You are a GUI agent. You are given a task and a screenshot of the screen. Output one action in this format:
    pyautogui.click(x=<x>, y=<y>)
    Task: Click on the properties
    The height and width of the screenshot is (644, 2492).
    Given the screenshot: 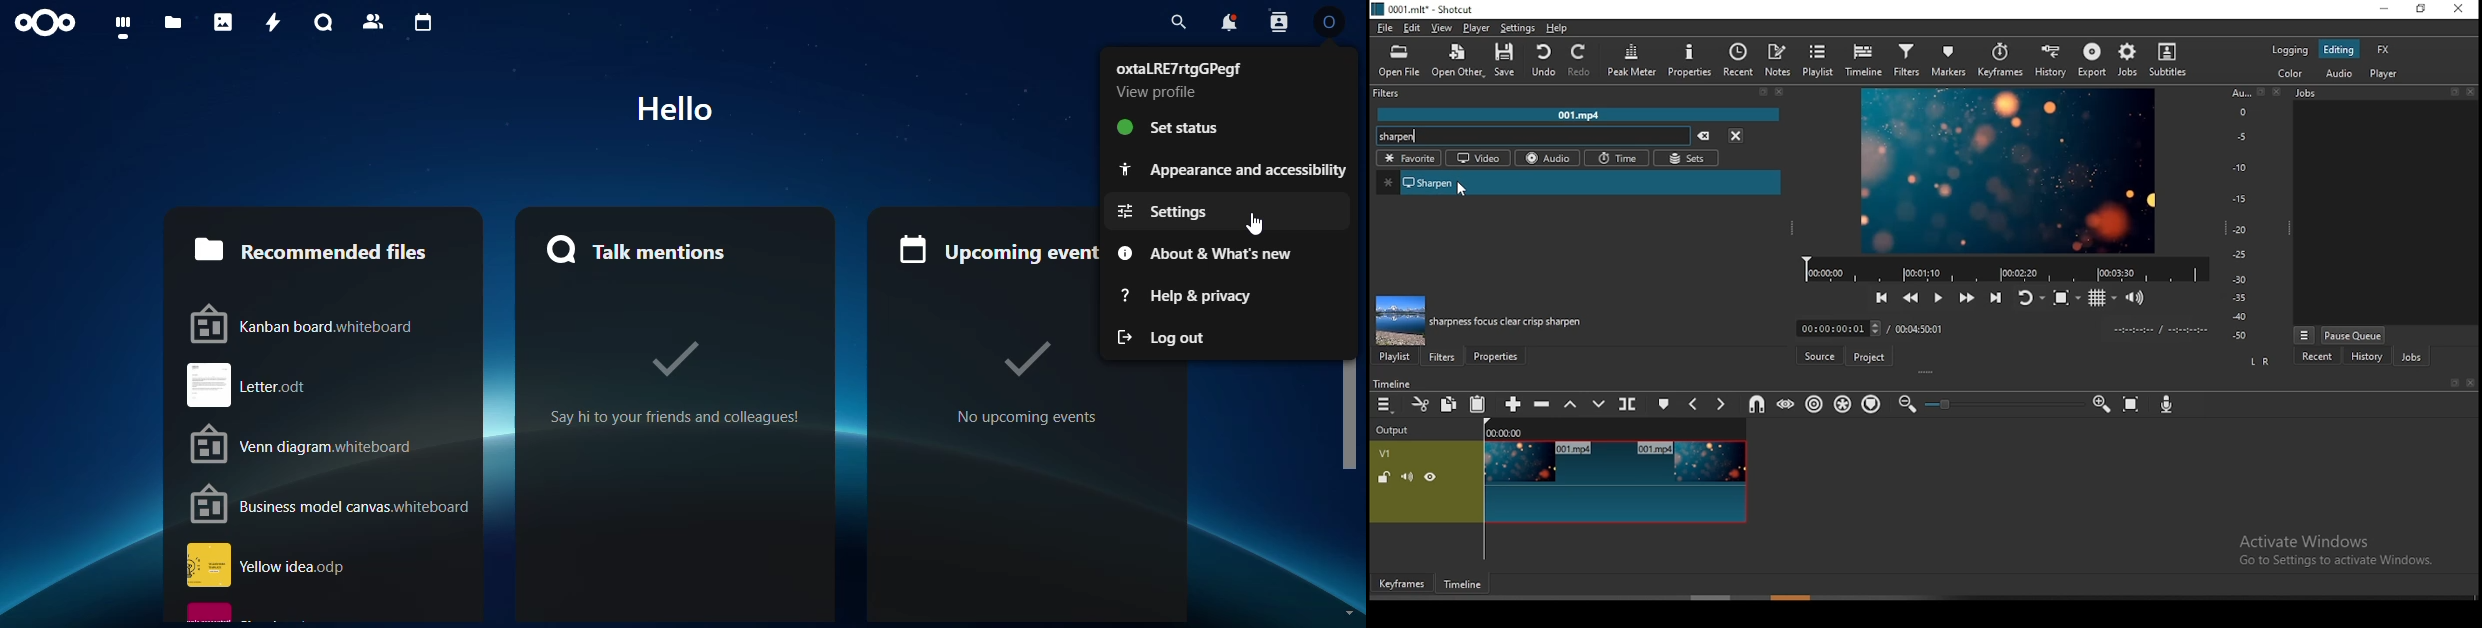 What is the action you would take?
    pyautogui.click(x=1497, y=357)
    